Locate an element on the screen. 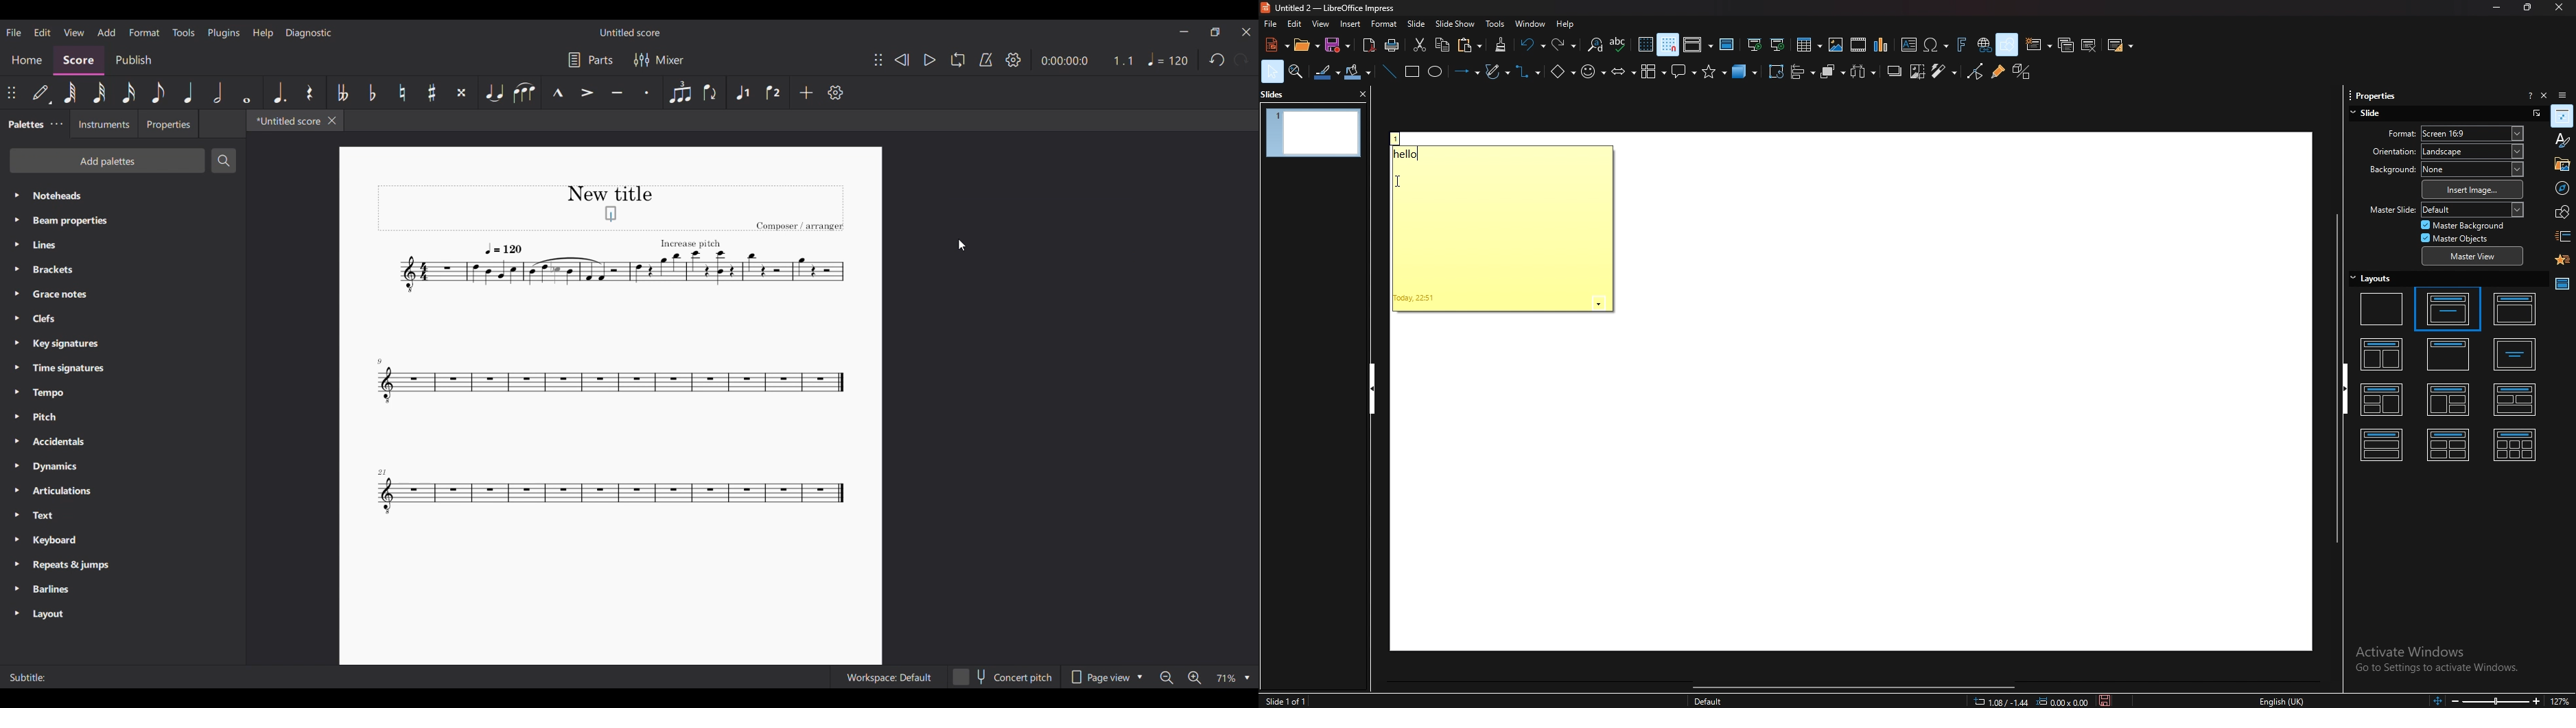 The width and height of the screenshot is (2576, 728). Toggle double flat is located at coordinates (342, 93).